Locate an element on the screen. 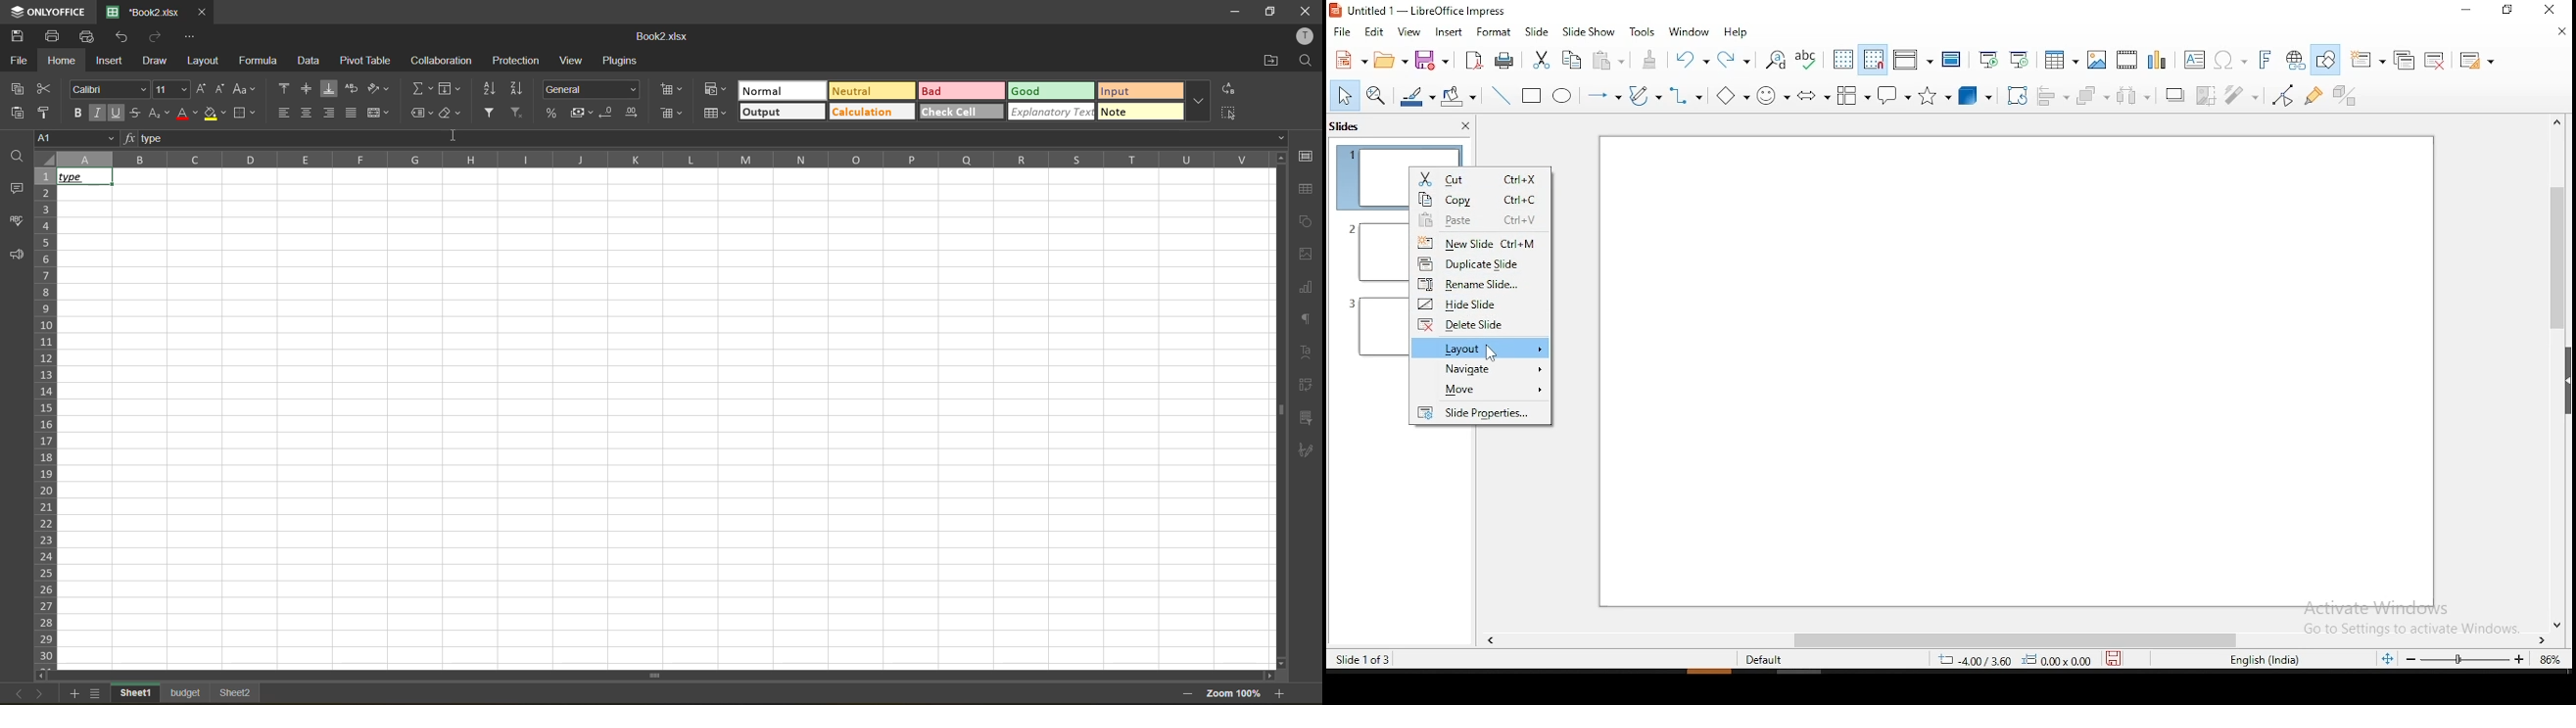 The width and height of the screenshot is (2576, 728). insert special characters is located at coordinates (2229, 58).